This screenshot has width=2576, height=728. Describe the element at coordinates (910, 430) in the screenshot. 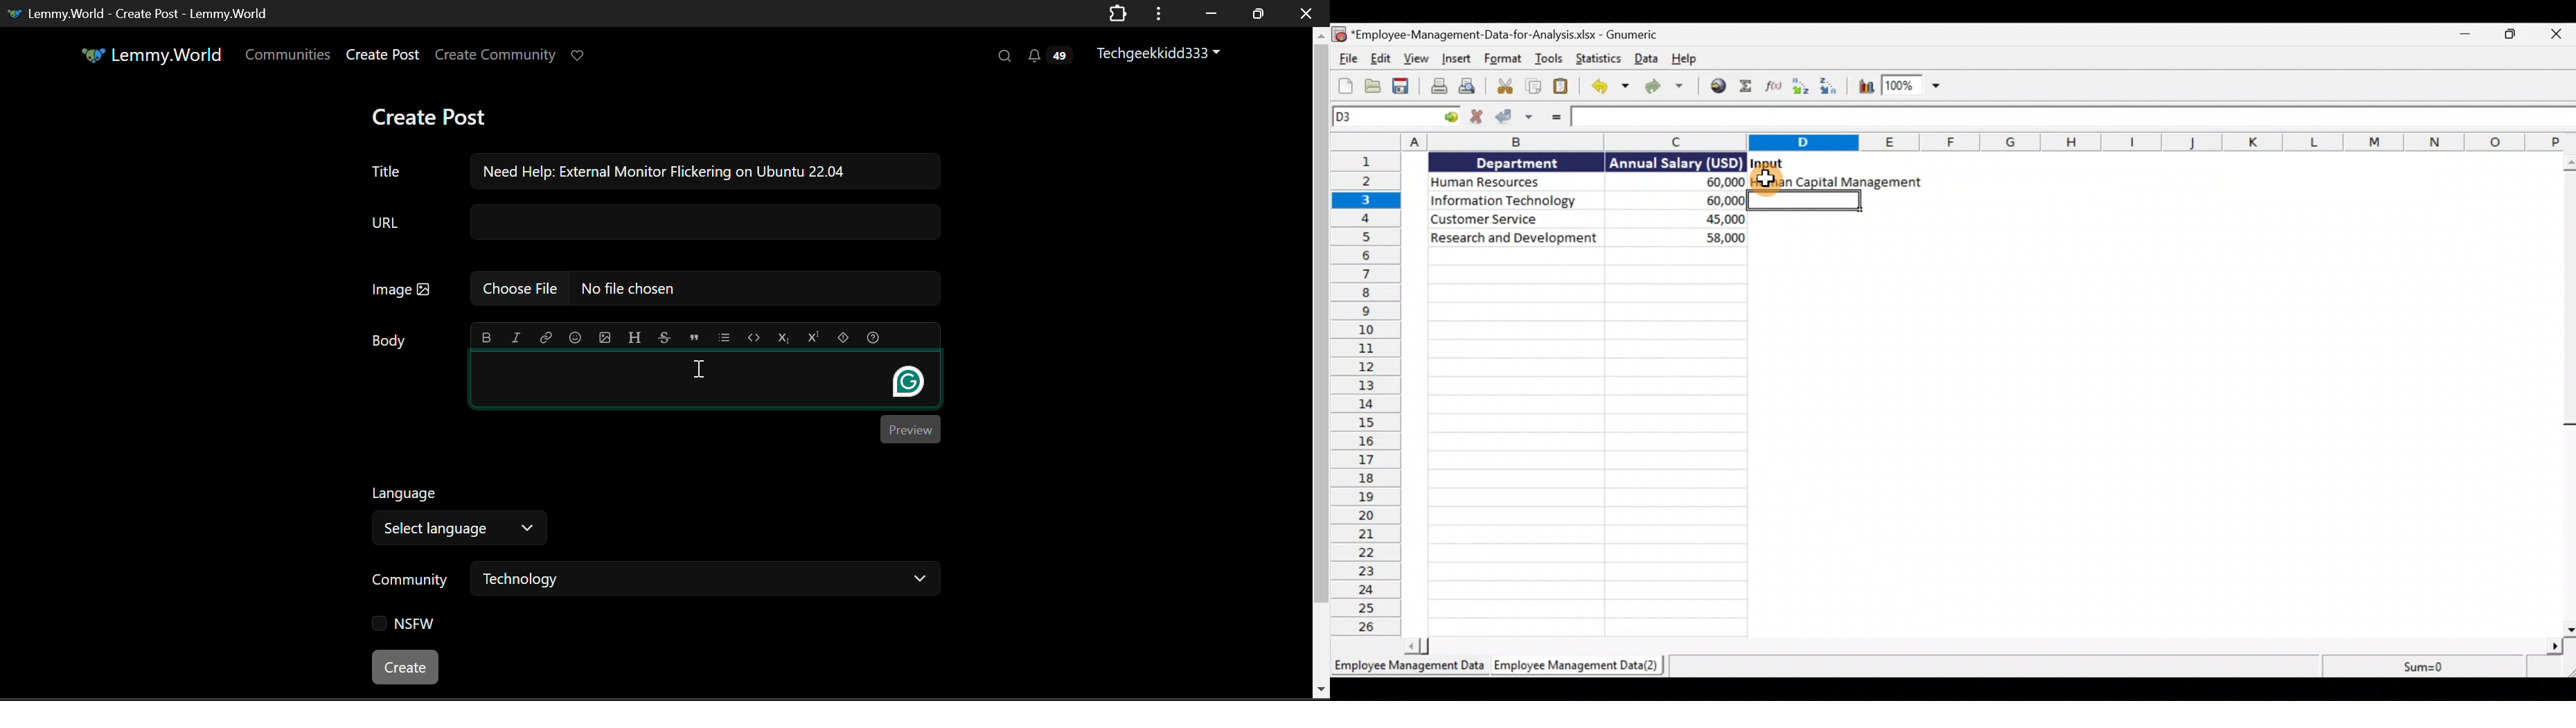

I see `Preview Button` at that location.